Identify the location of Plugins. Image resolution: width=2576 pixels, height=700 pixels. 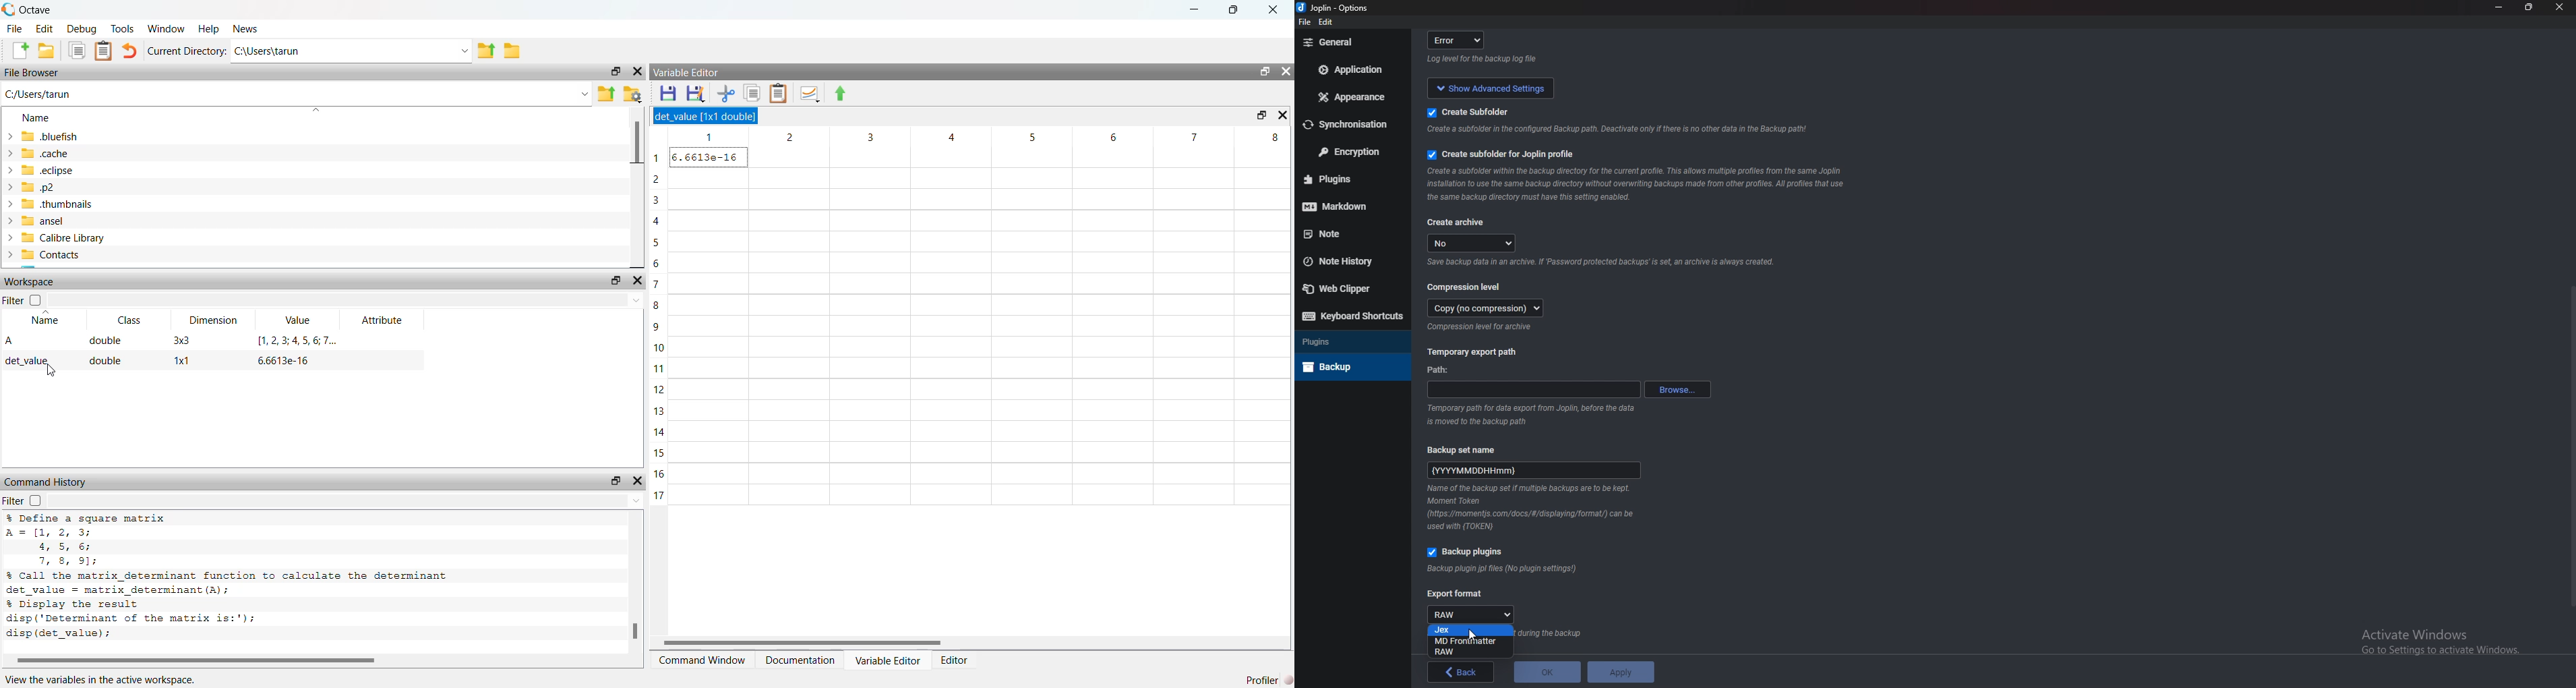
(1346, 179).